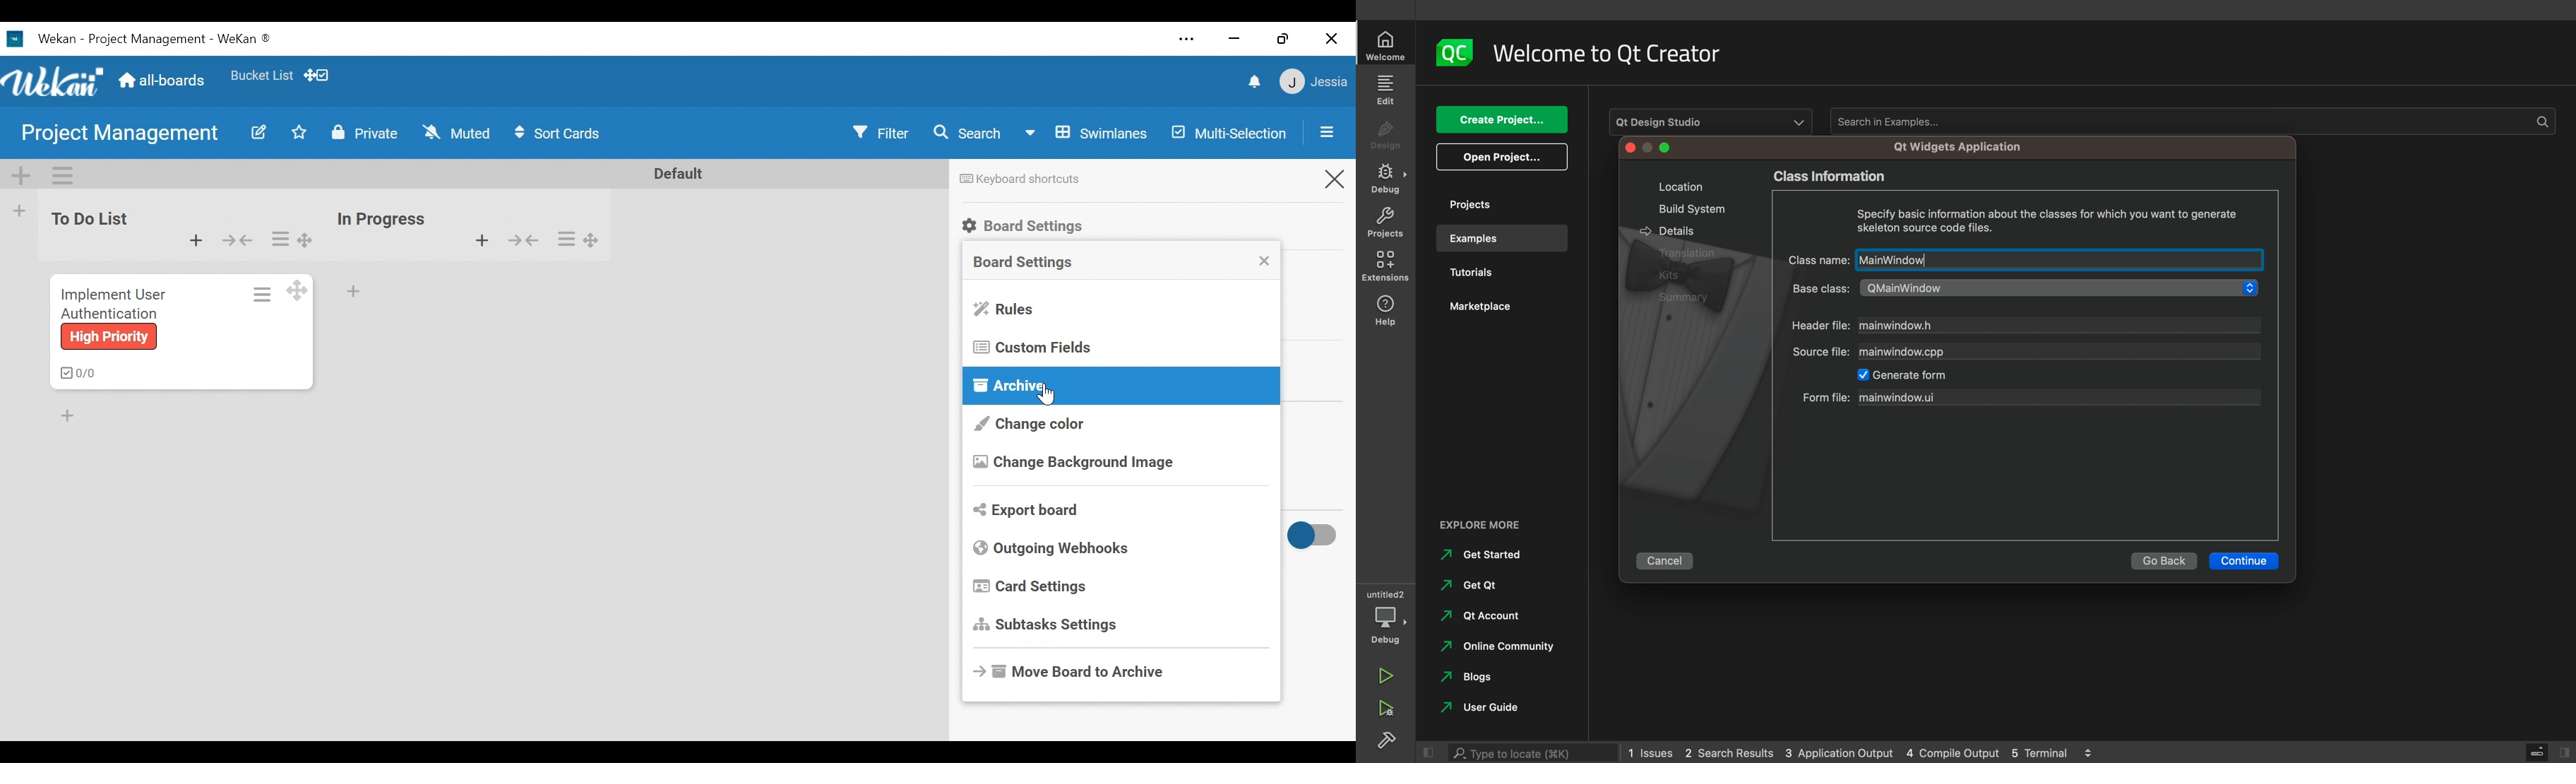 The image size is (2576, 784). What do you see at coordinates (1501, 120) in the screenshot?
I see `create` at bounding box center [1501, 120].